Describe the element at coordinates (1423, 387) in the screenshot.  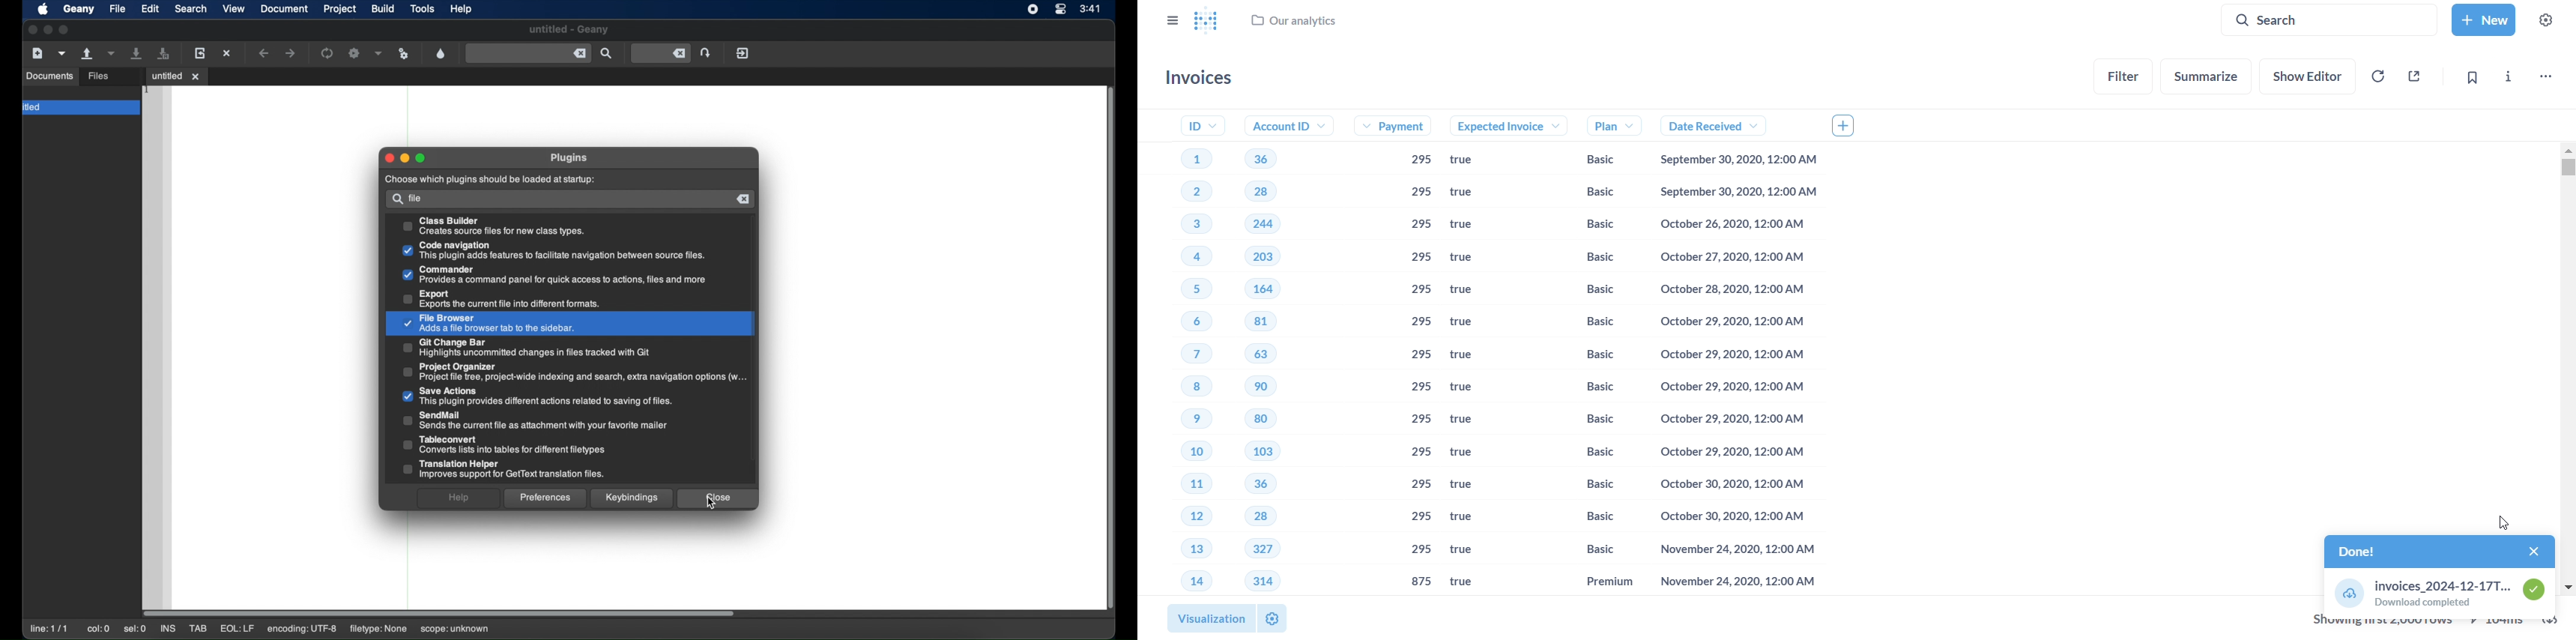
I see `295` at that location.